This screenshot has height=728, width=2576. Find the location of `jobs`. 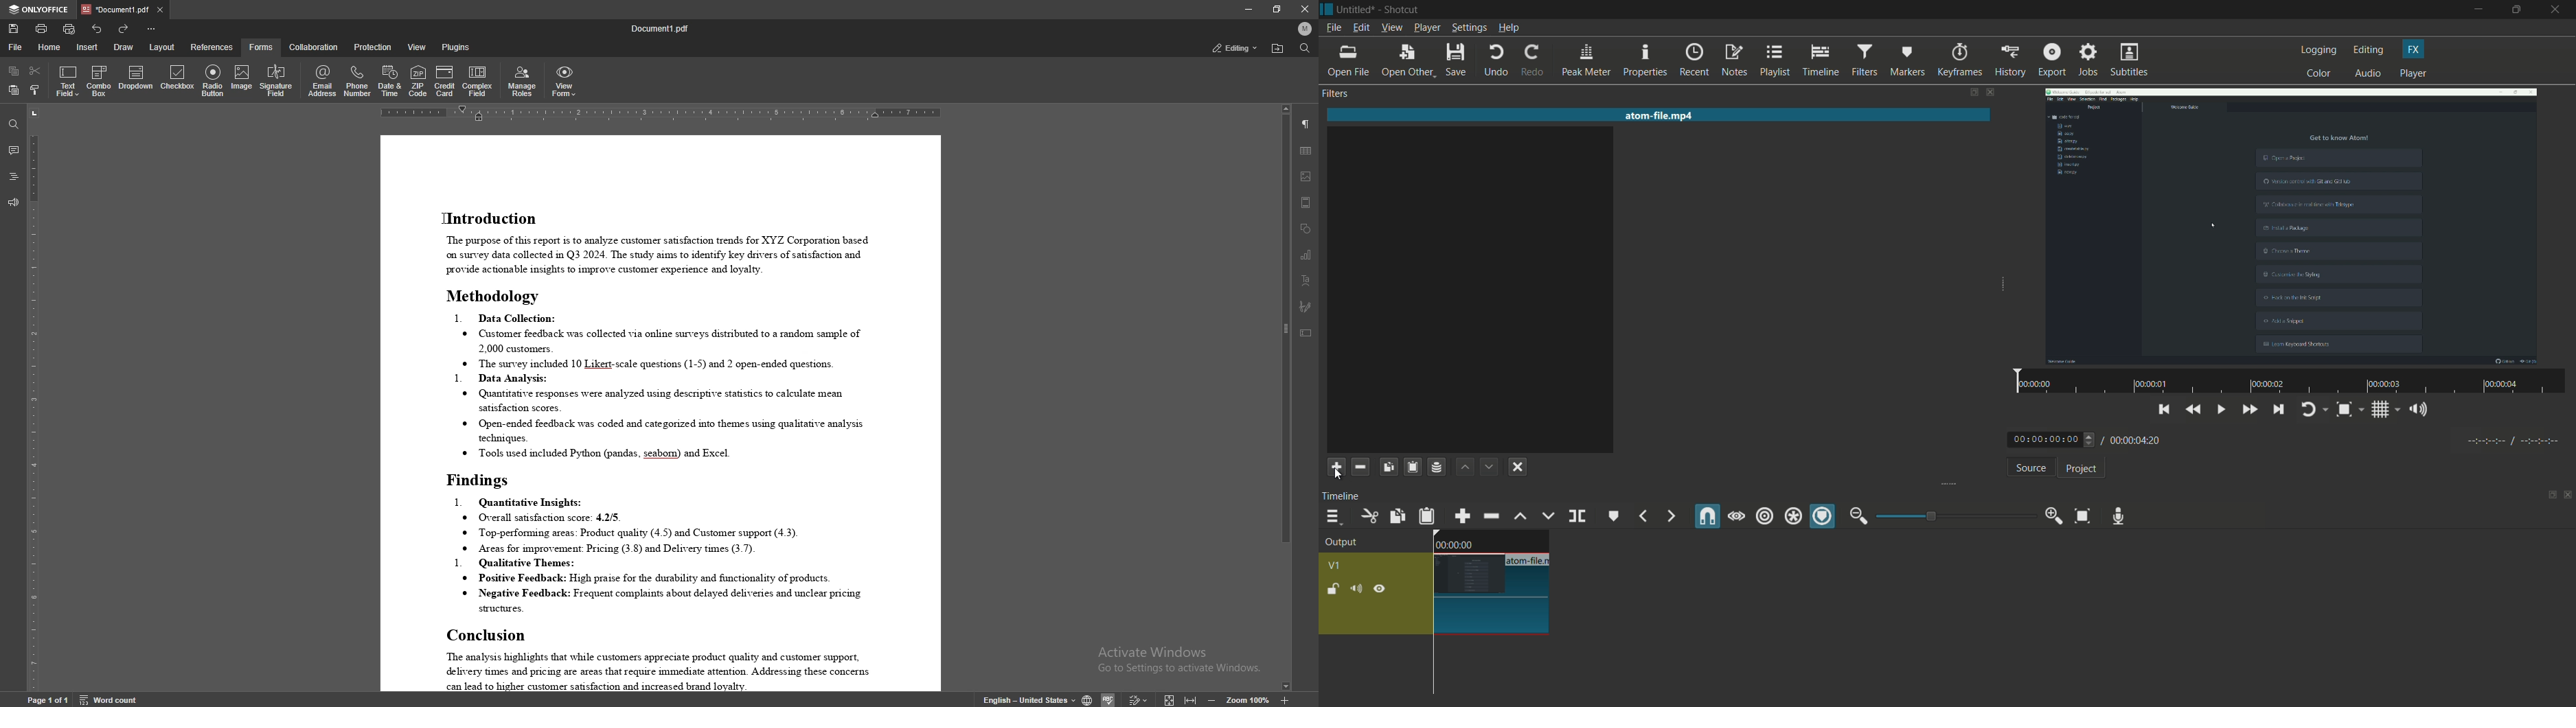

jobs is located at coordinates (2088, 60).